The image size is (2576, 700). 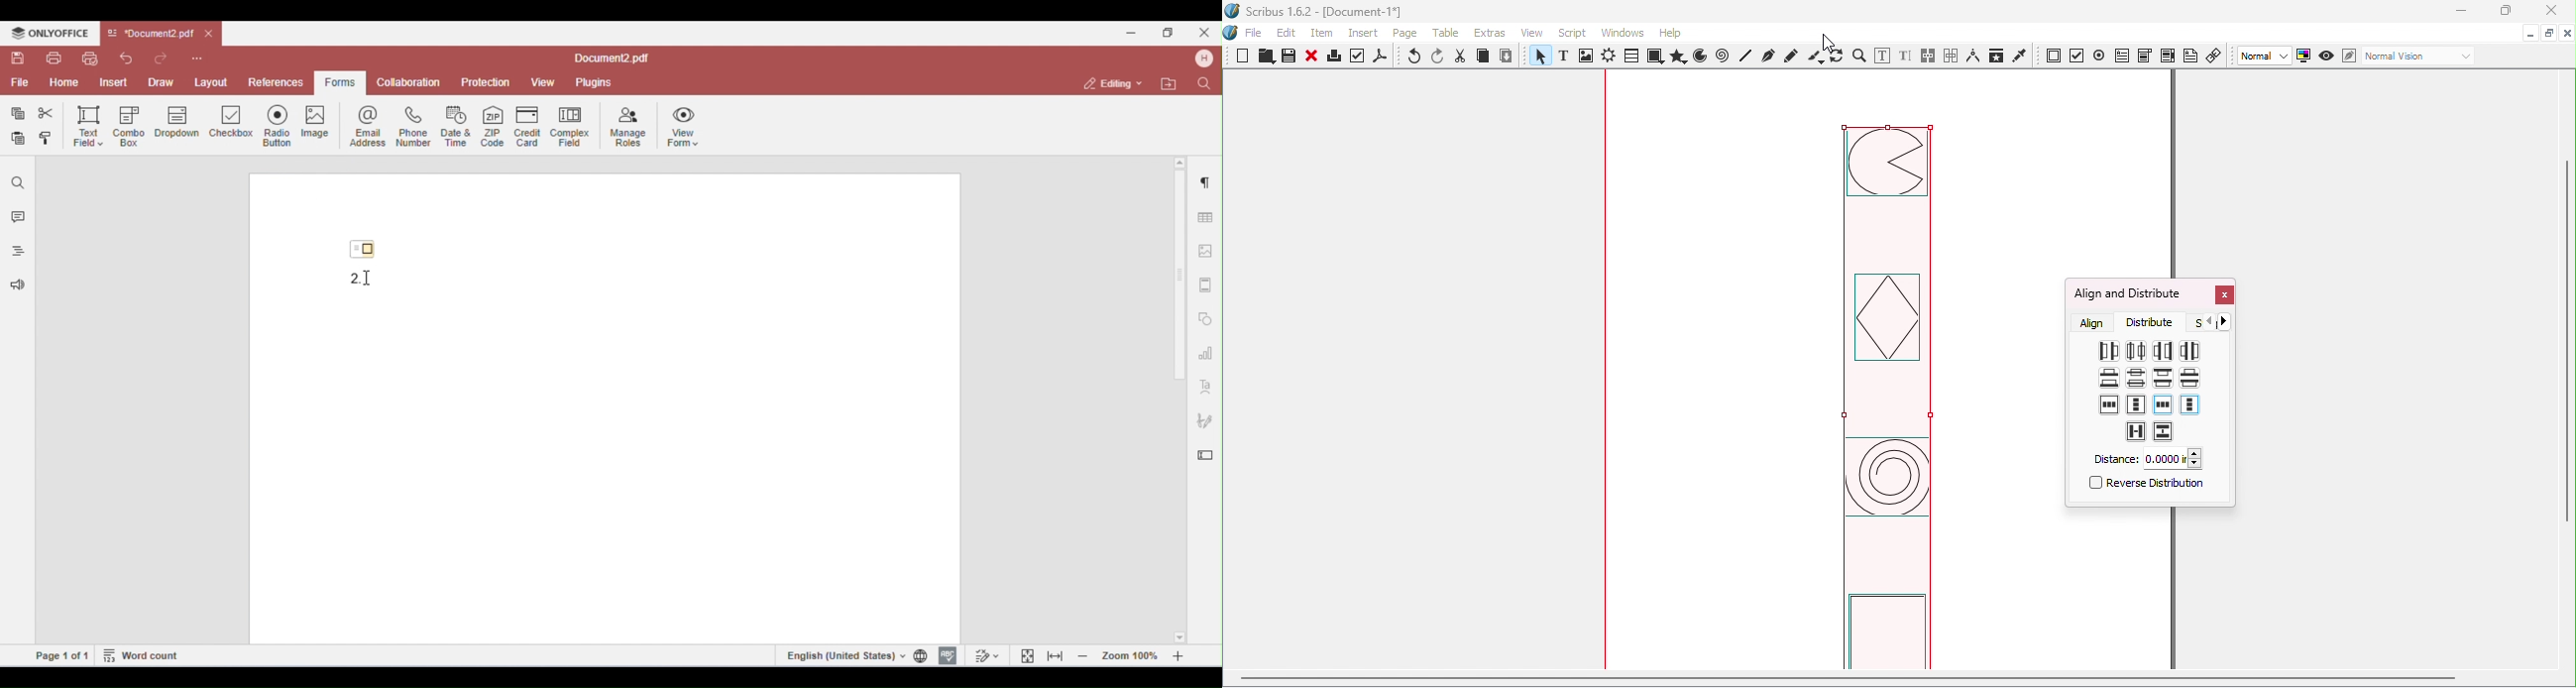 I want to click on Align, so click(x=2093, y=322).